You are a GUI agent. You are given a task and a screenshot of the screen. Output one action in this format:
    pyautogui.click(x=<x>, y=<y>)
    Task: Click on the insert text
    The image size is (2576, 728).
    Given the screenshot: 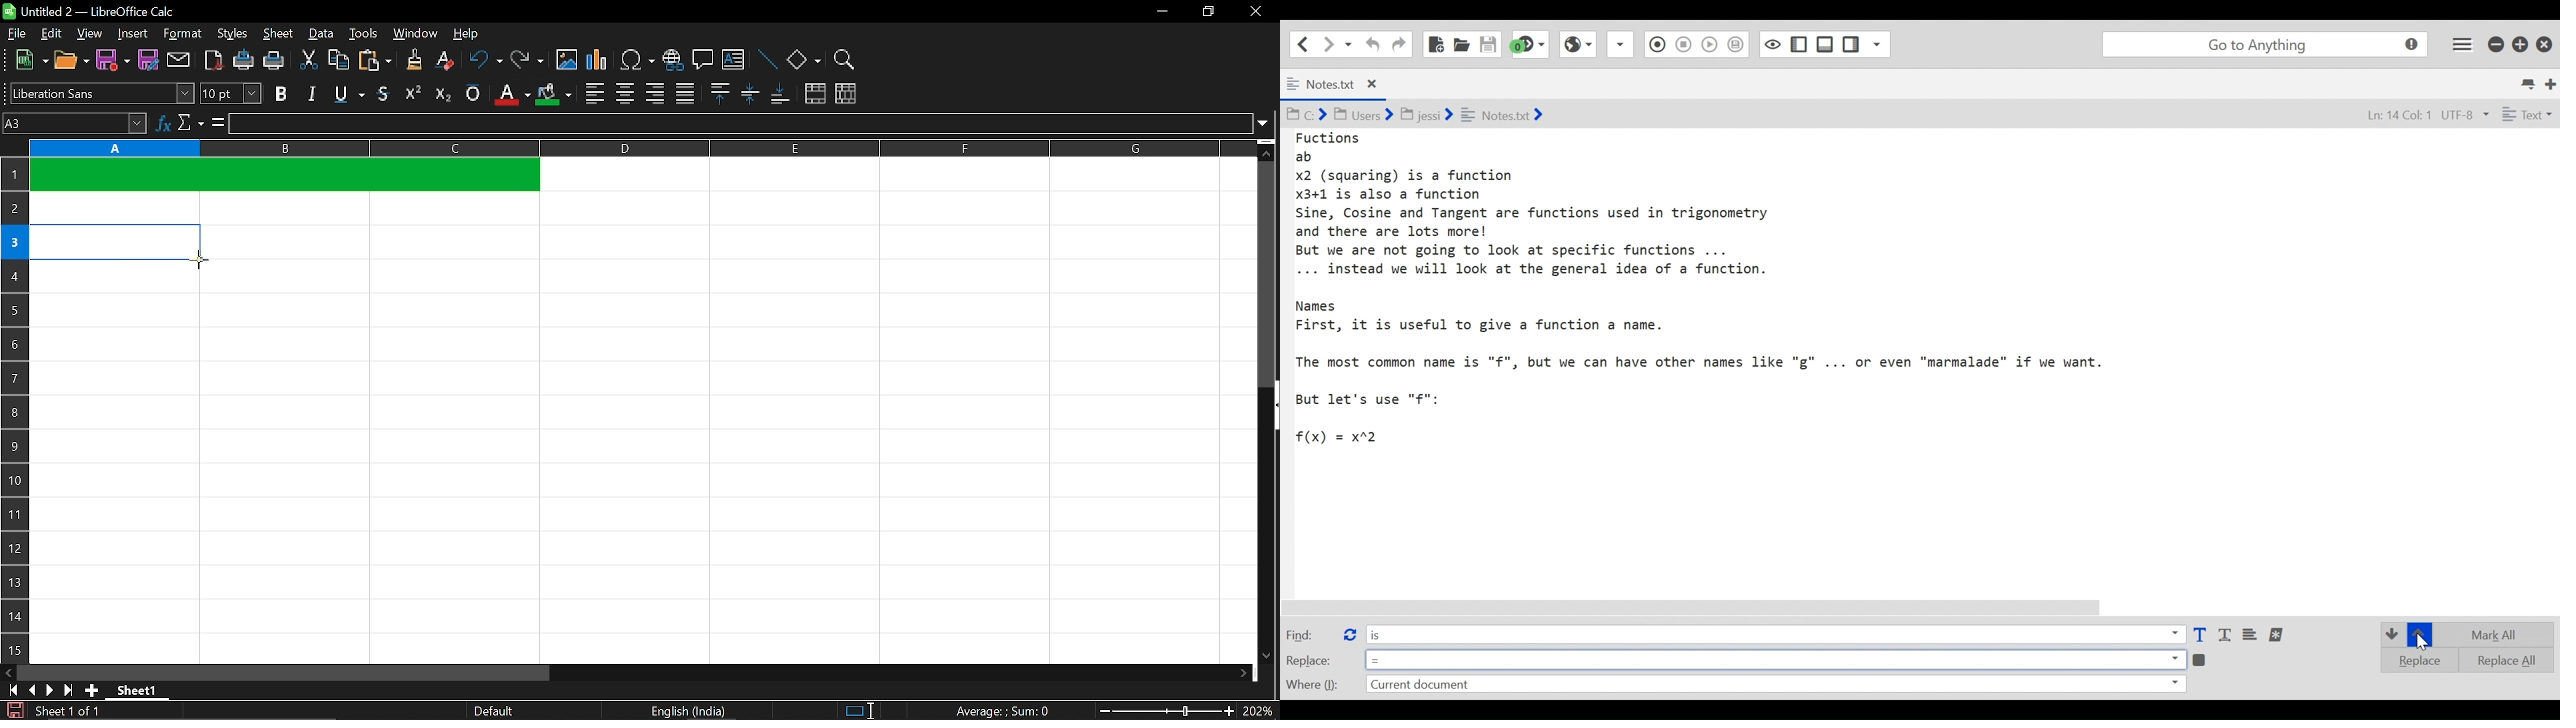 What is the action you would take?
    pyautogui.click(x=734, y=59)
    